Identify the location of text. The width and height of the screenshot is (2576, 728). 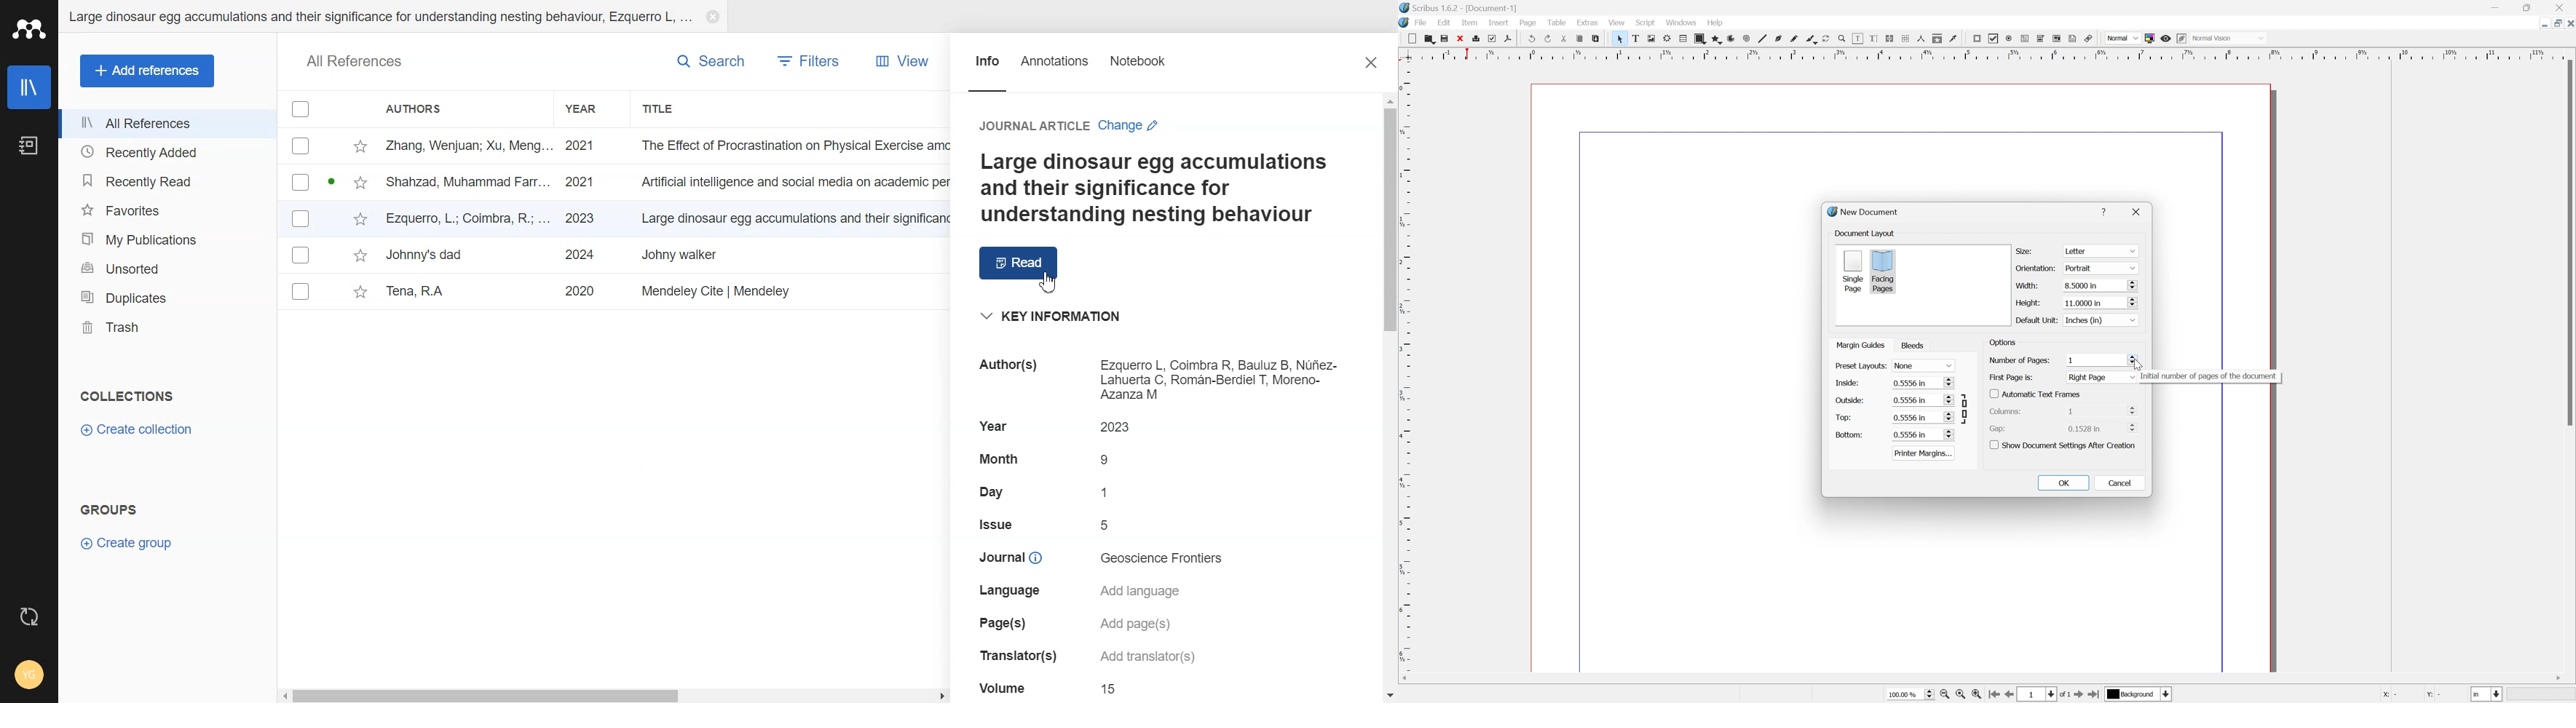
(1221, 379).